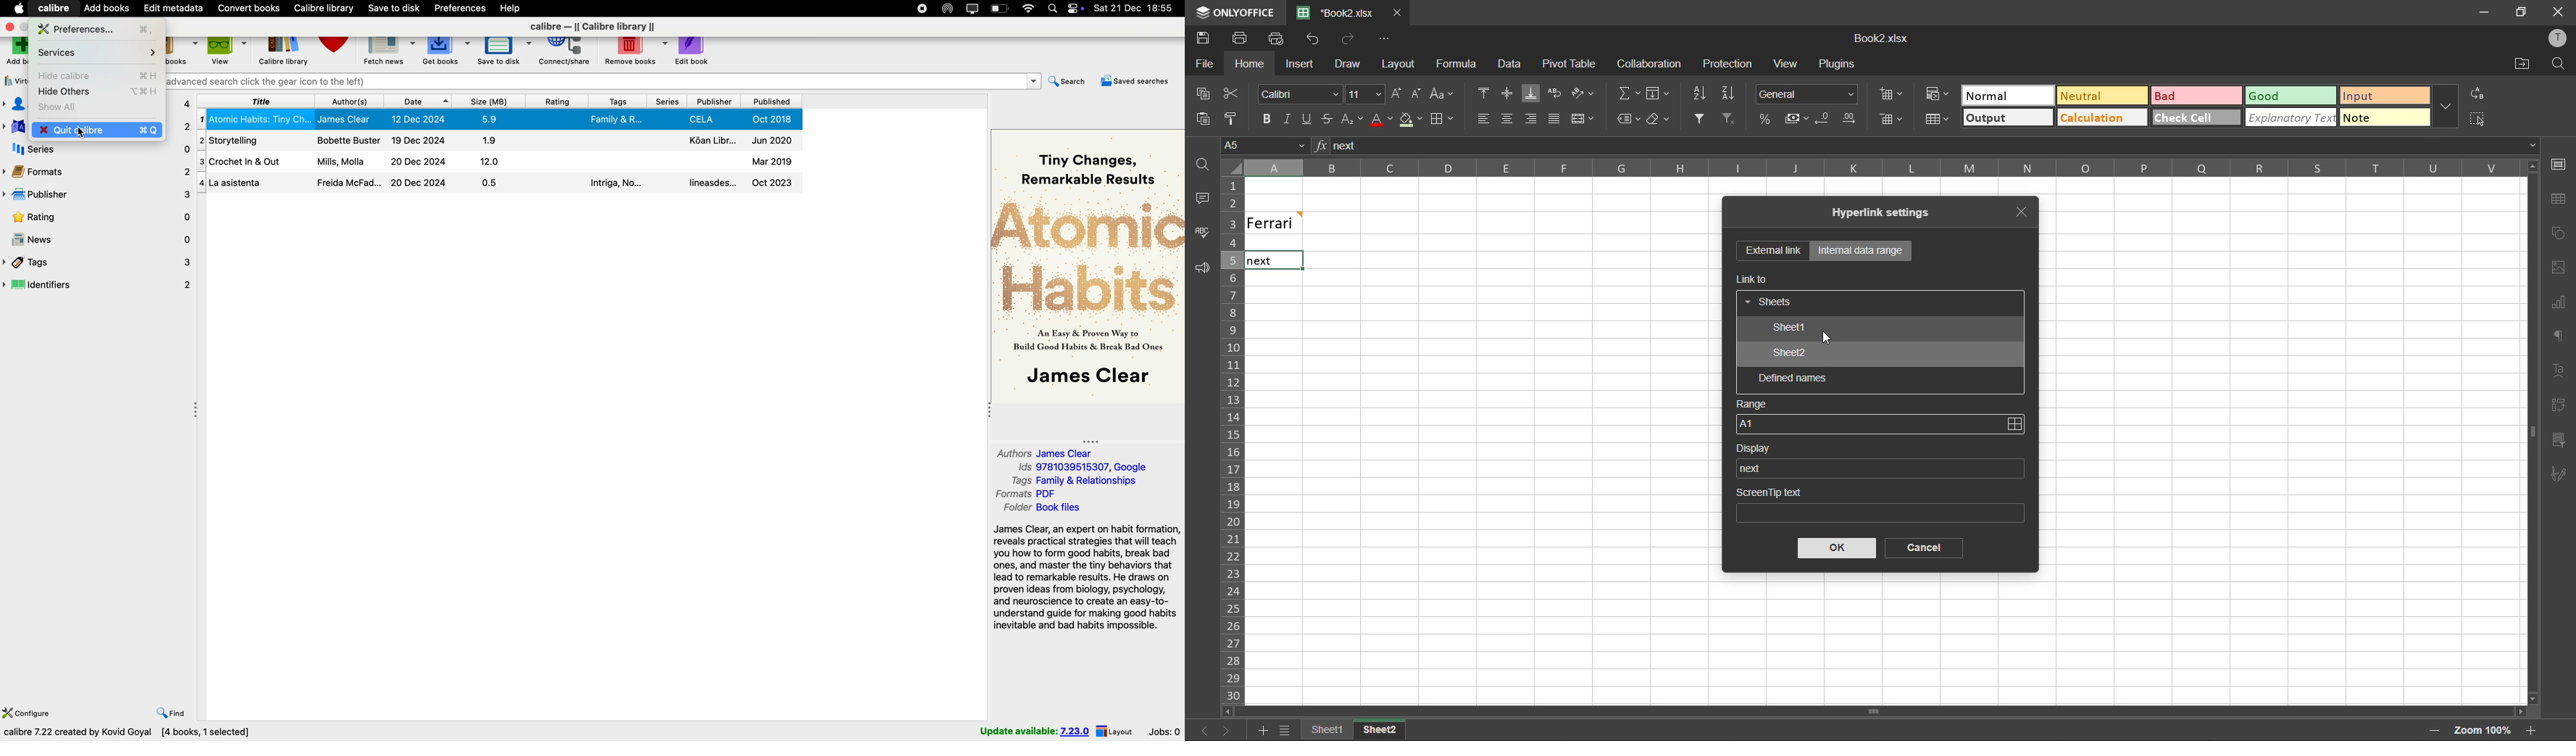 Image resolution: width=2576 pixels, height=756 pixels. Describe the element at coordinates (1195, 729) in the screenshot. I see `previous` at that location.